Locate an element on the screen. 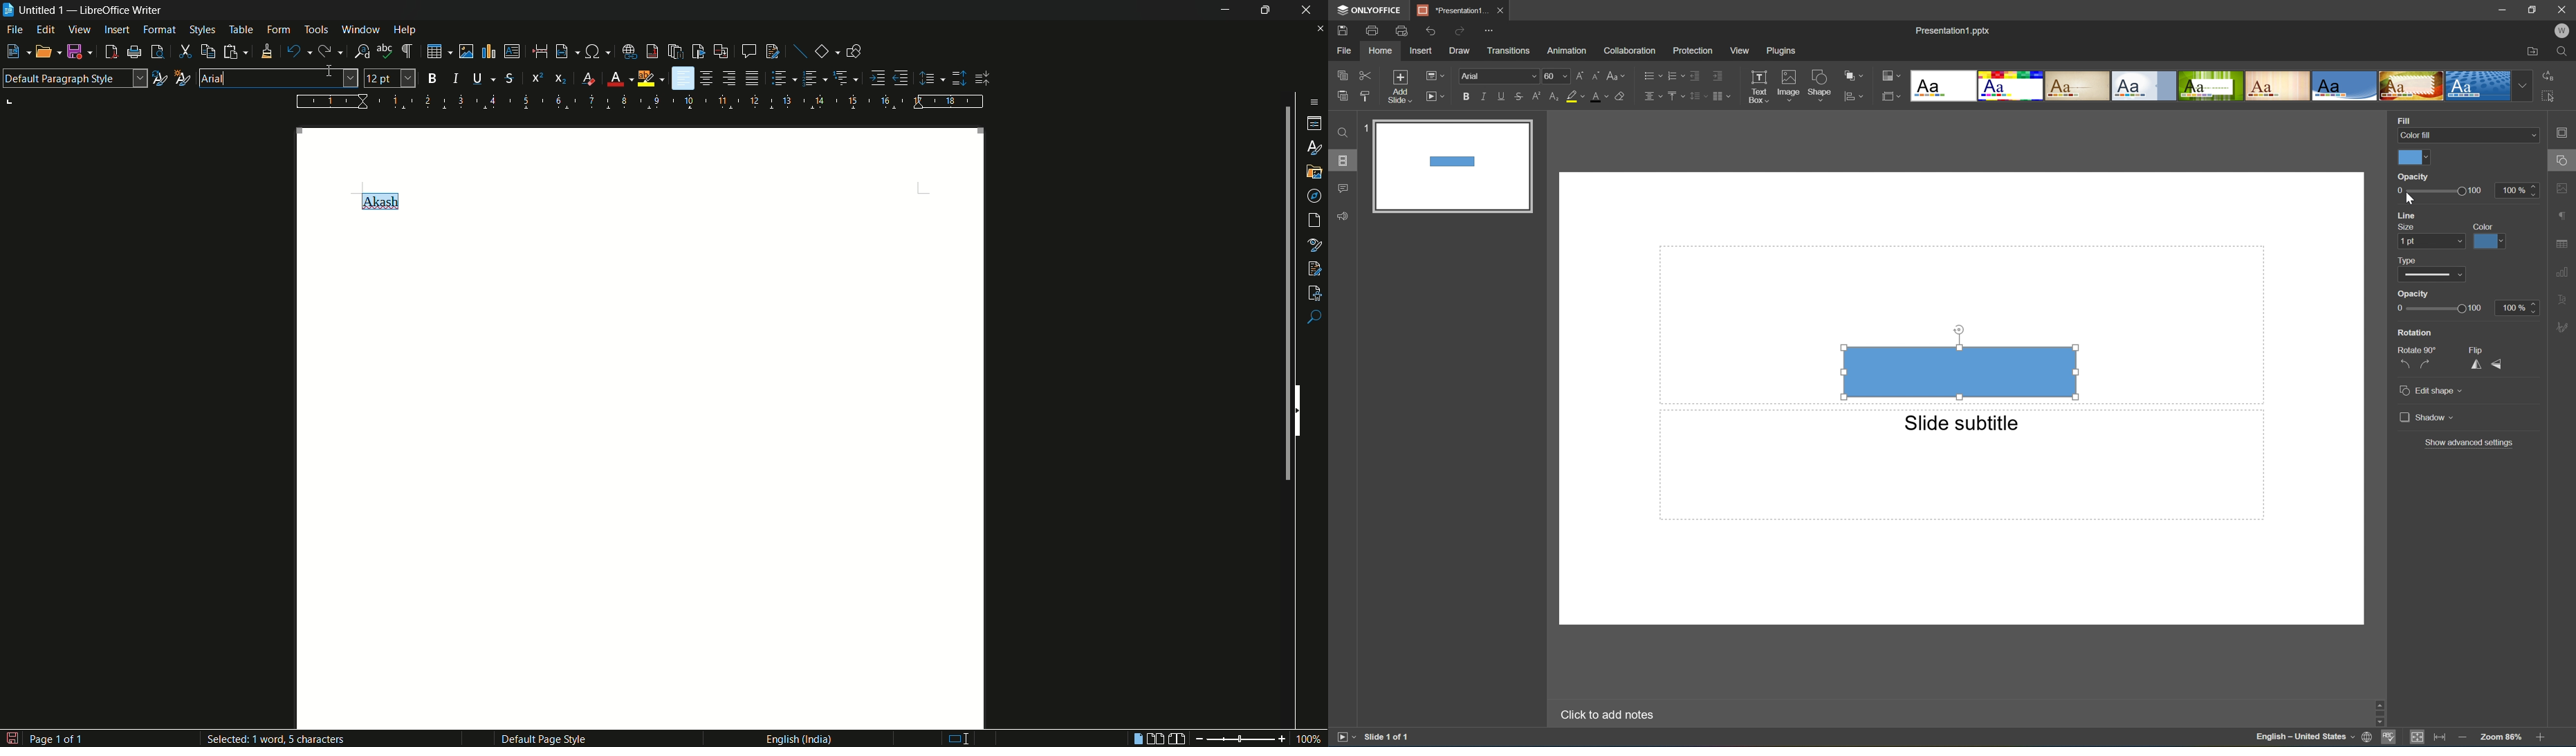  Increment font size is located at coordinates (1578, 75).